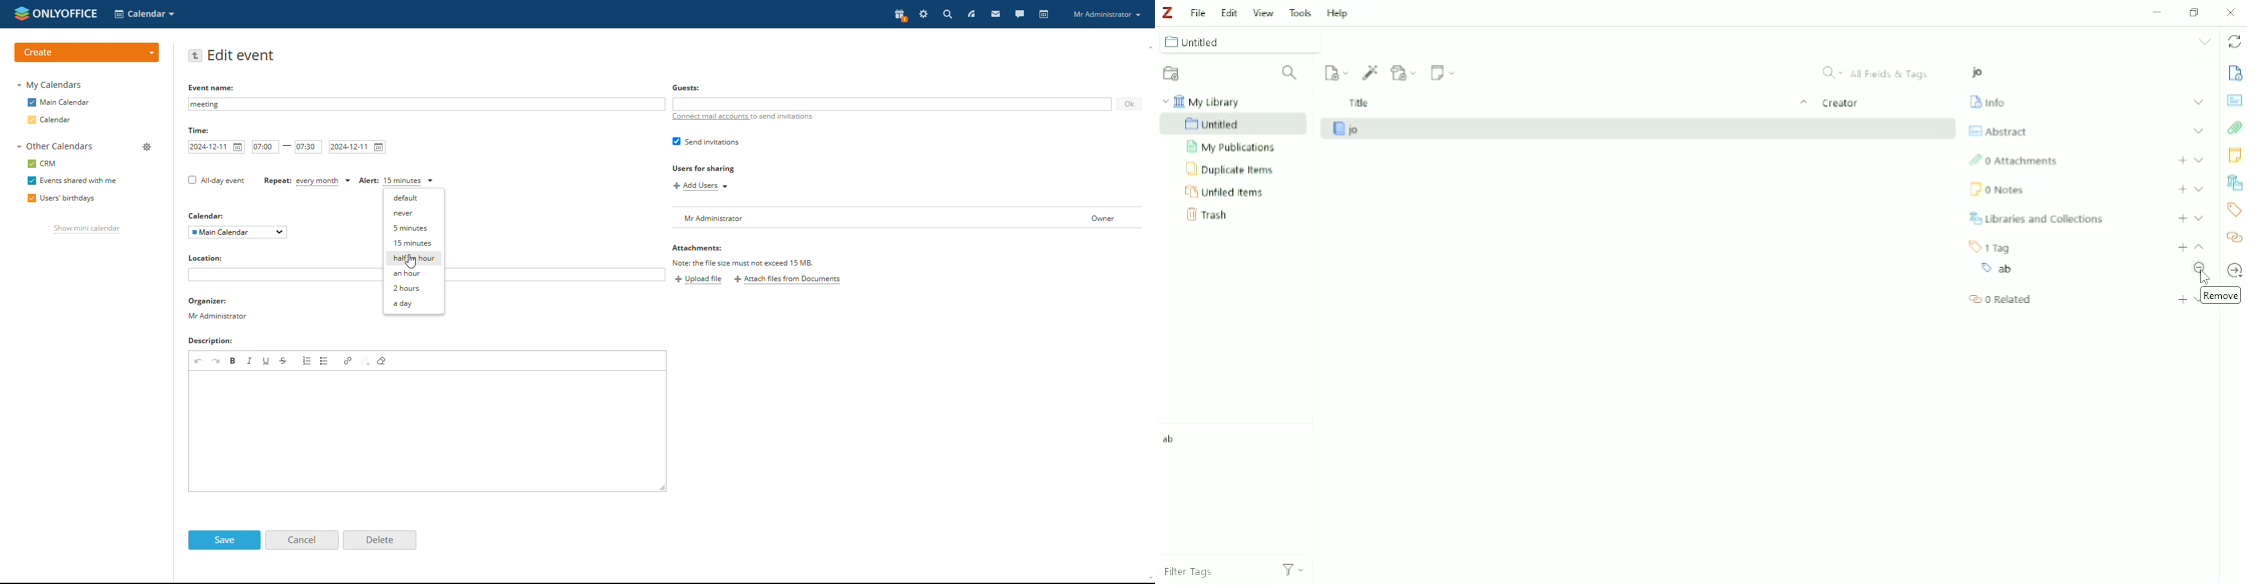  What do you see at coordinates (1640, 128) in the screenshot?
I see `jo` at bounding box center [1640, 128].